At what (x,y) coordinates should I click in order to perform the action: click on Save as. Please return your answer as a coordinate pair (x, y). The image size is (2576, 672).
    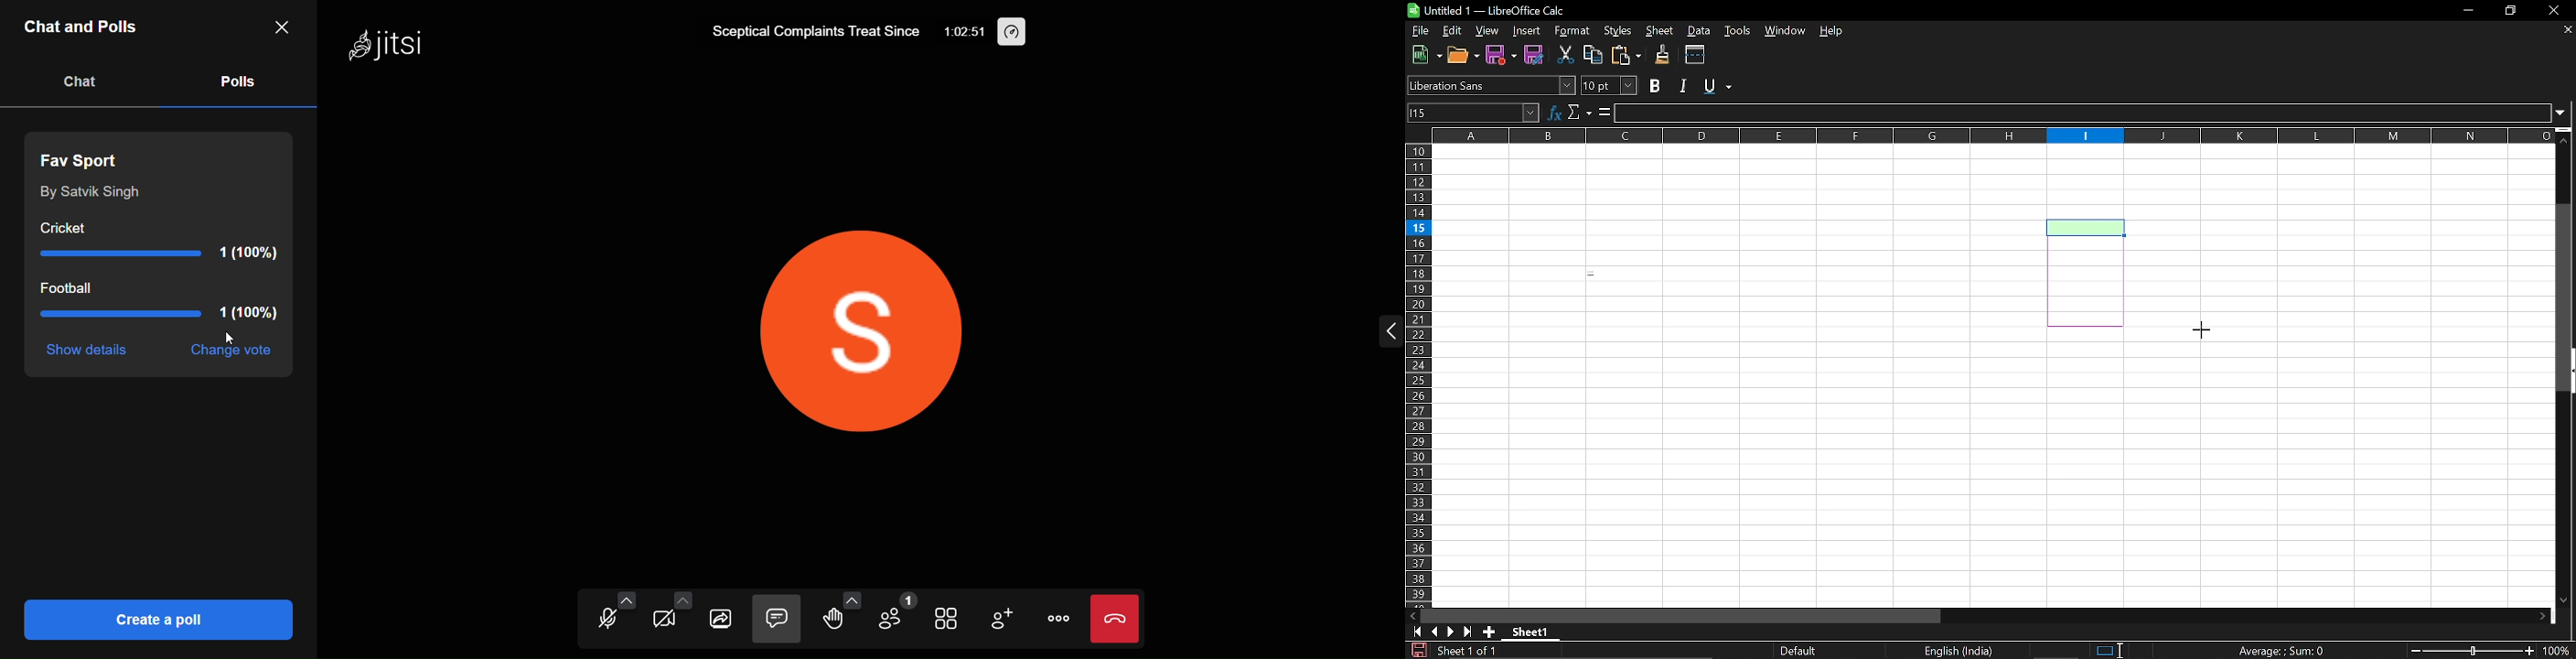
    Looking at the image, I should click on (1501, 55).